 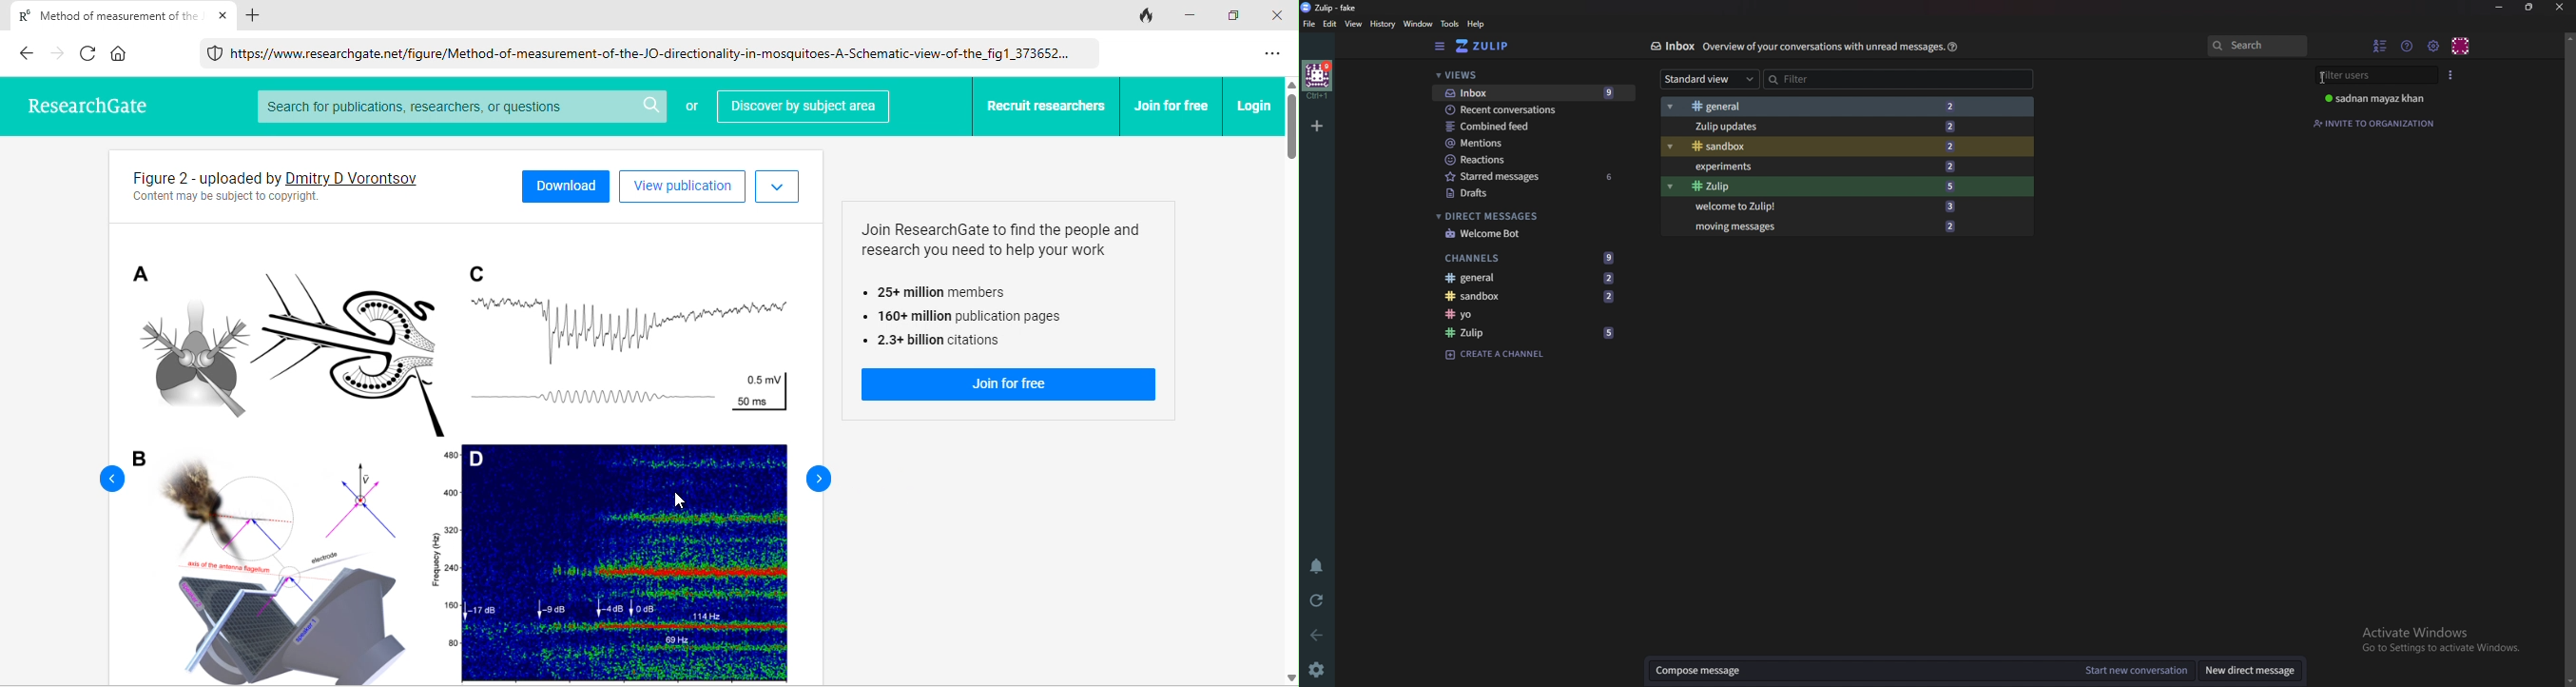 What do you see at coordinates (1518, 160) in the screenshot?
I see `Reactions` at bounding box center [1518, 160].